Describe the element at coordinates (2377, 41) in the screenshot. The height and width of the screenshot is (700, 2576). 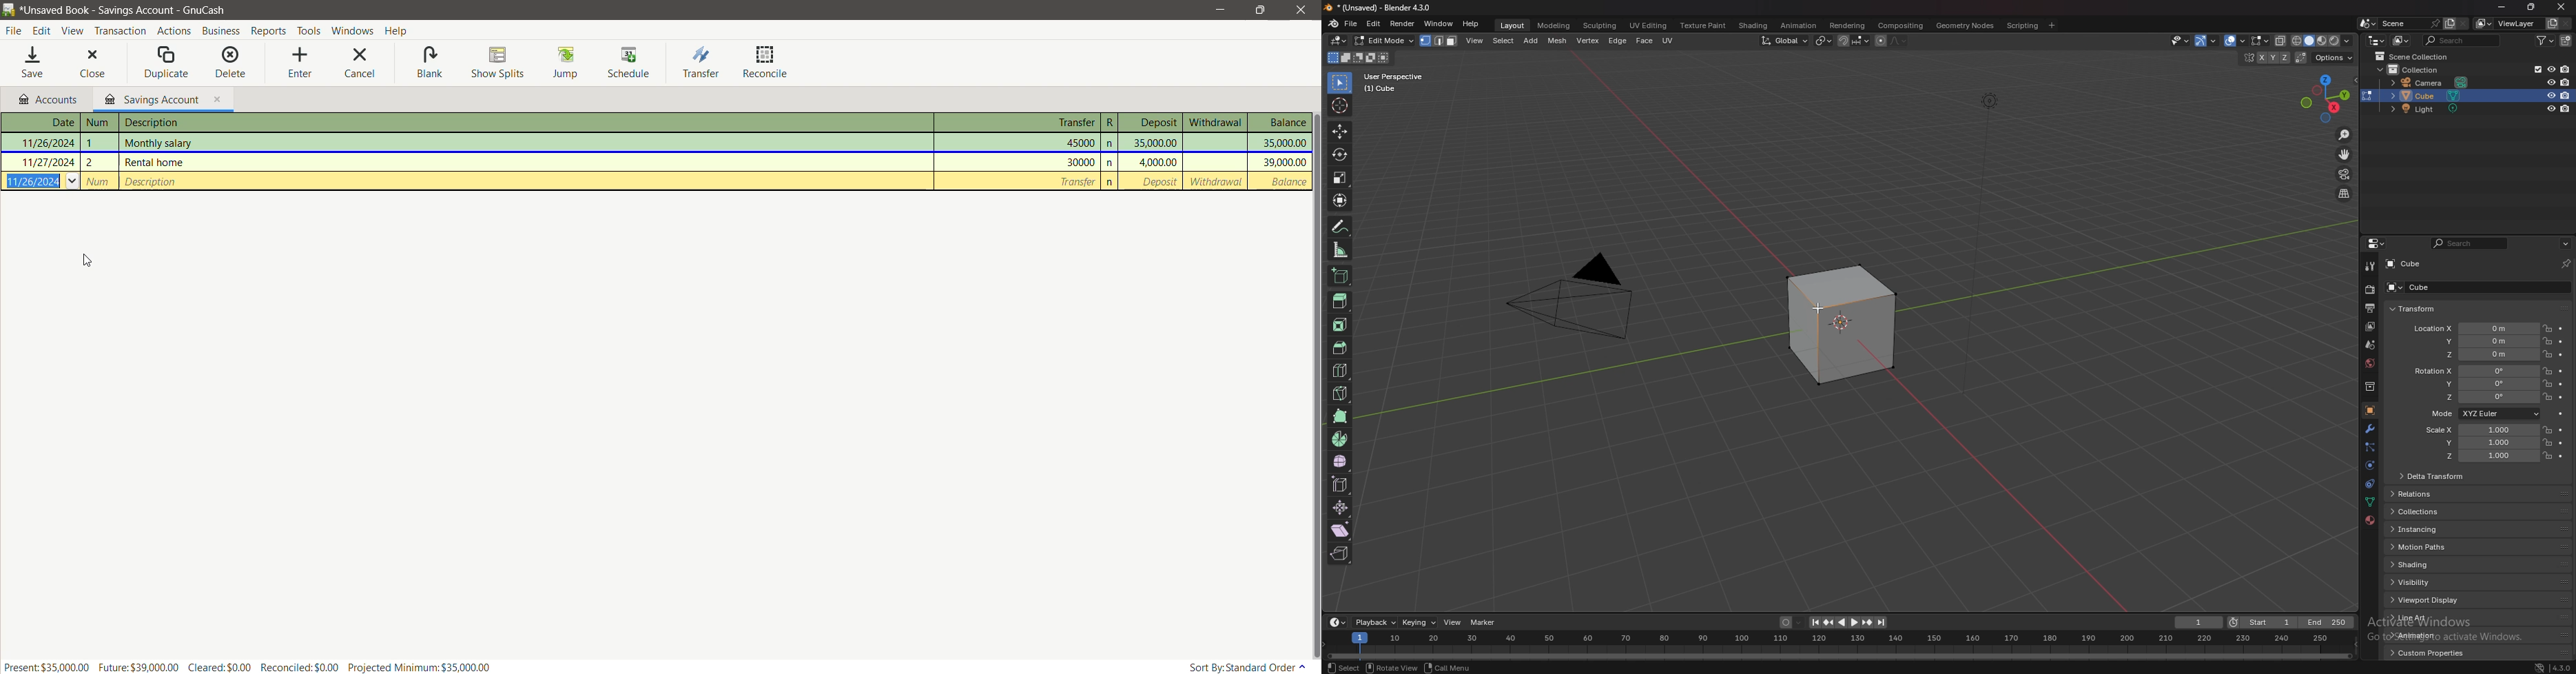
I see `editor type` at that location.